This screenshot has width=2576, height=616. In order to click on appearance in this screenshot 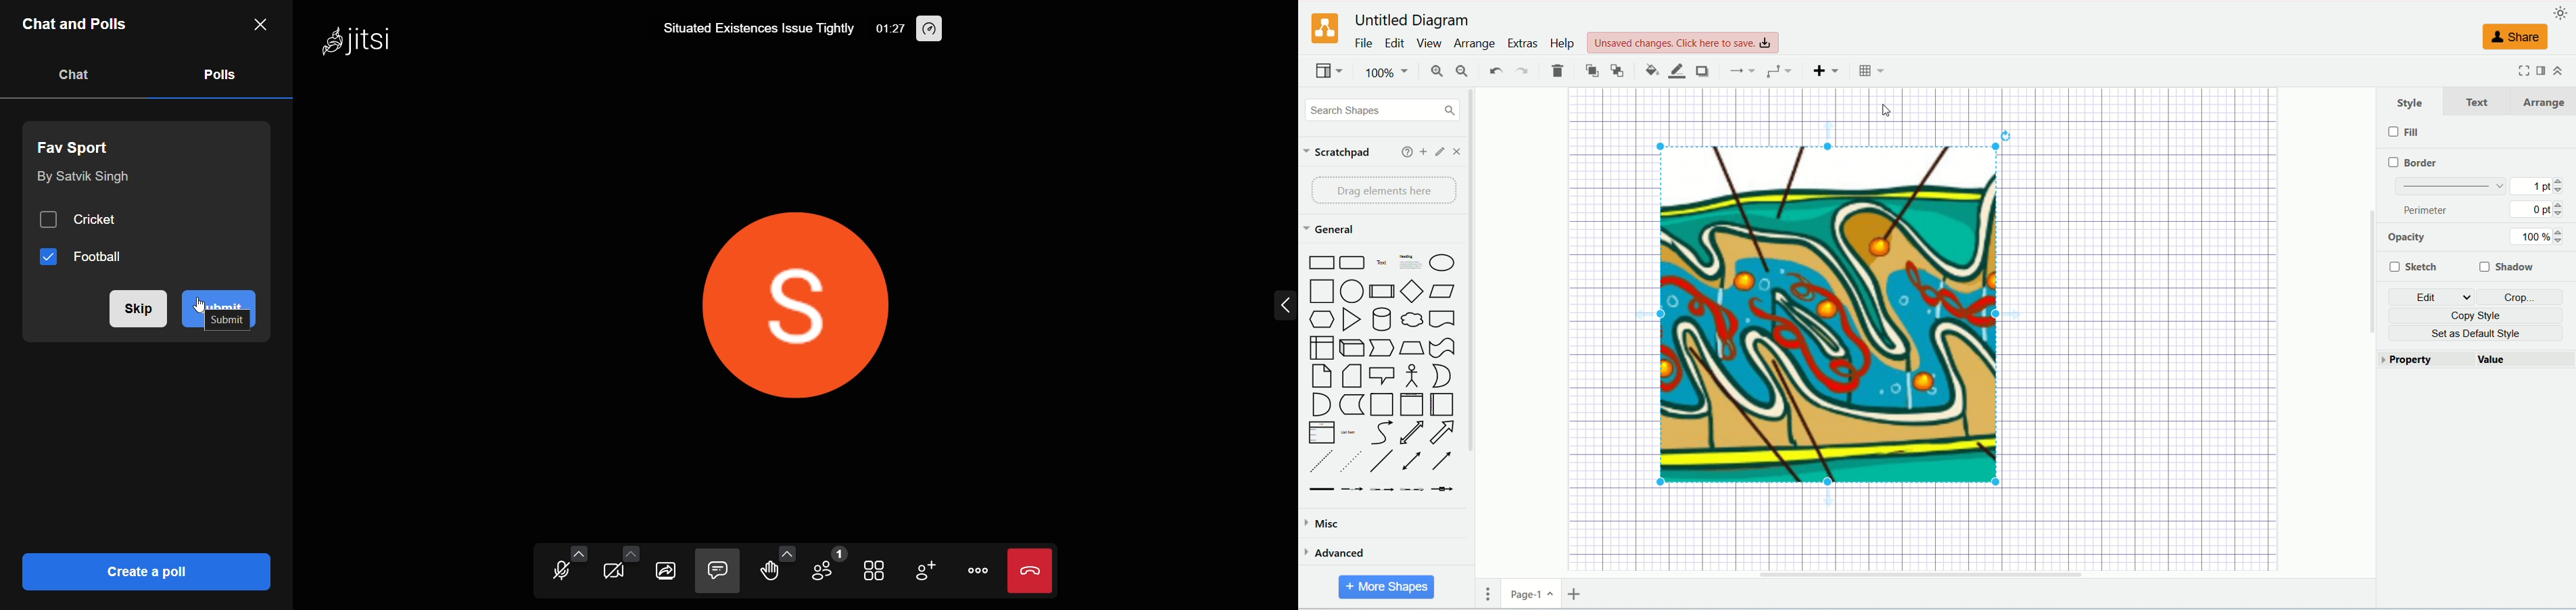, I will do `click(2564, 13)`.